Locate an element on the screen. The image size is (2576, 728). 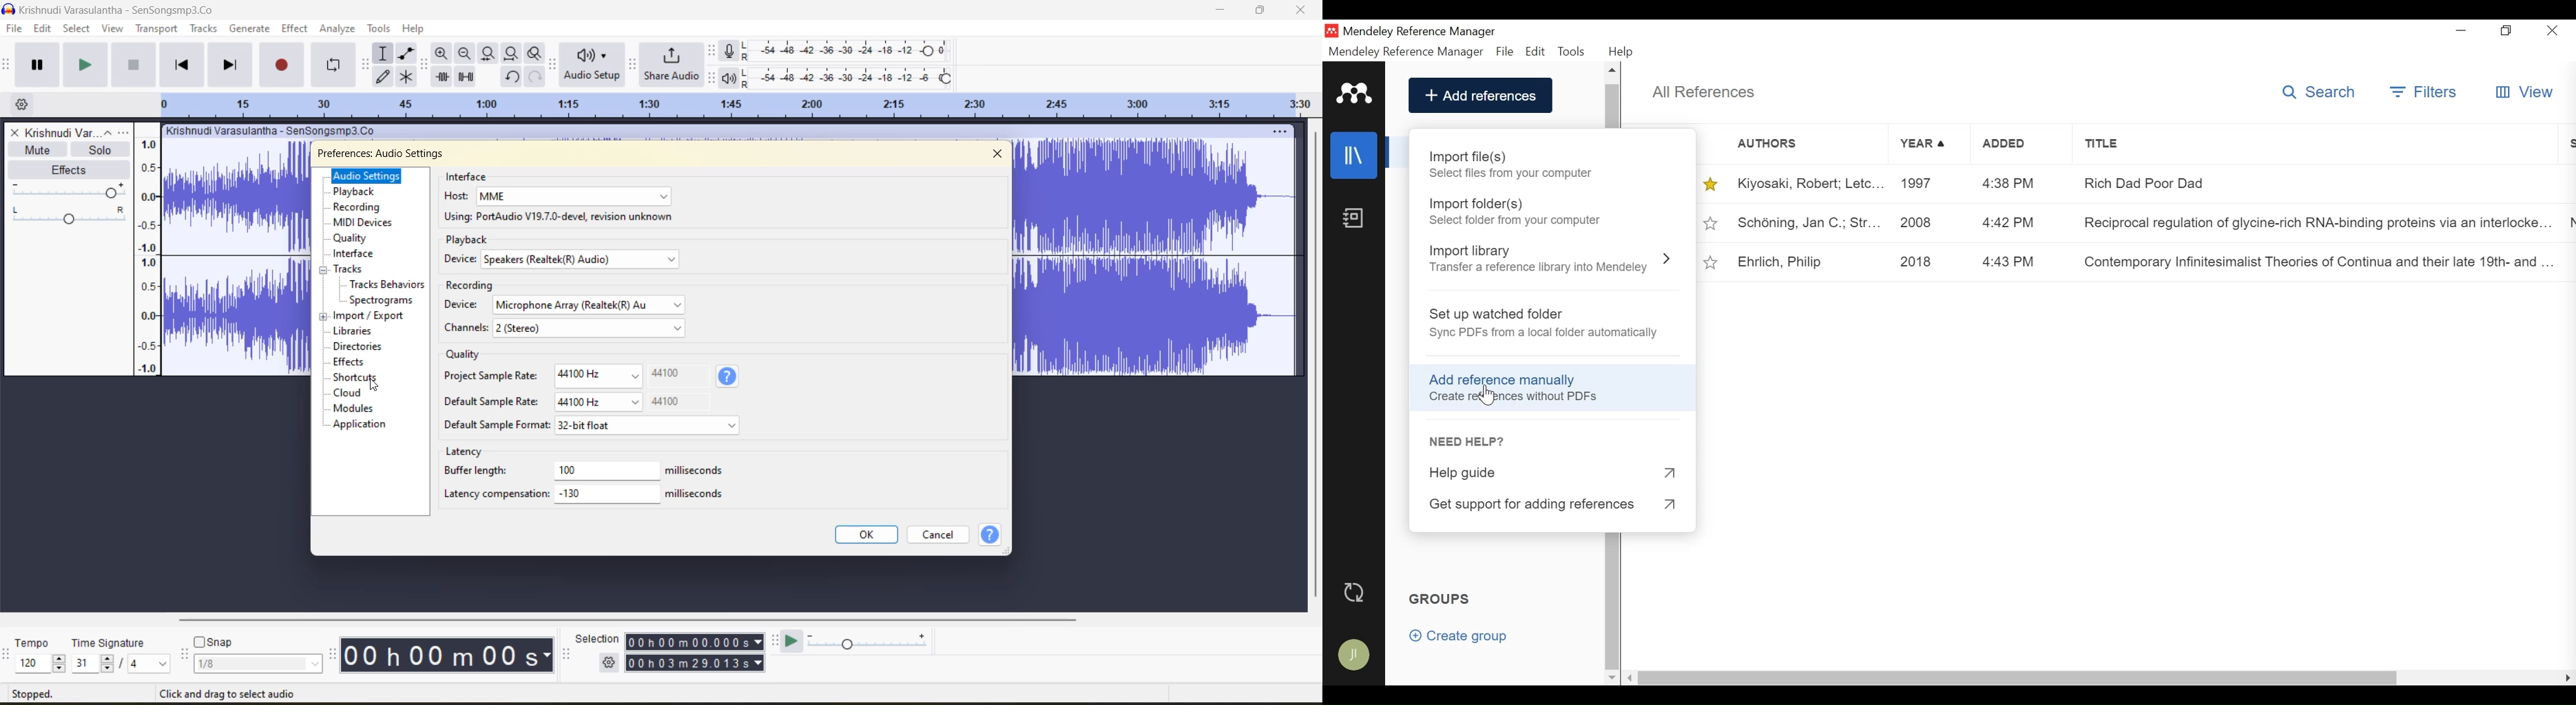
Mendeley Logo is located at coordinates (1352, 92).